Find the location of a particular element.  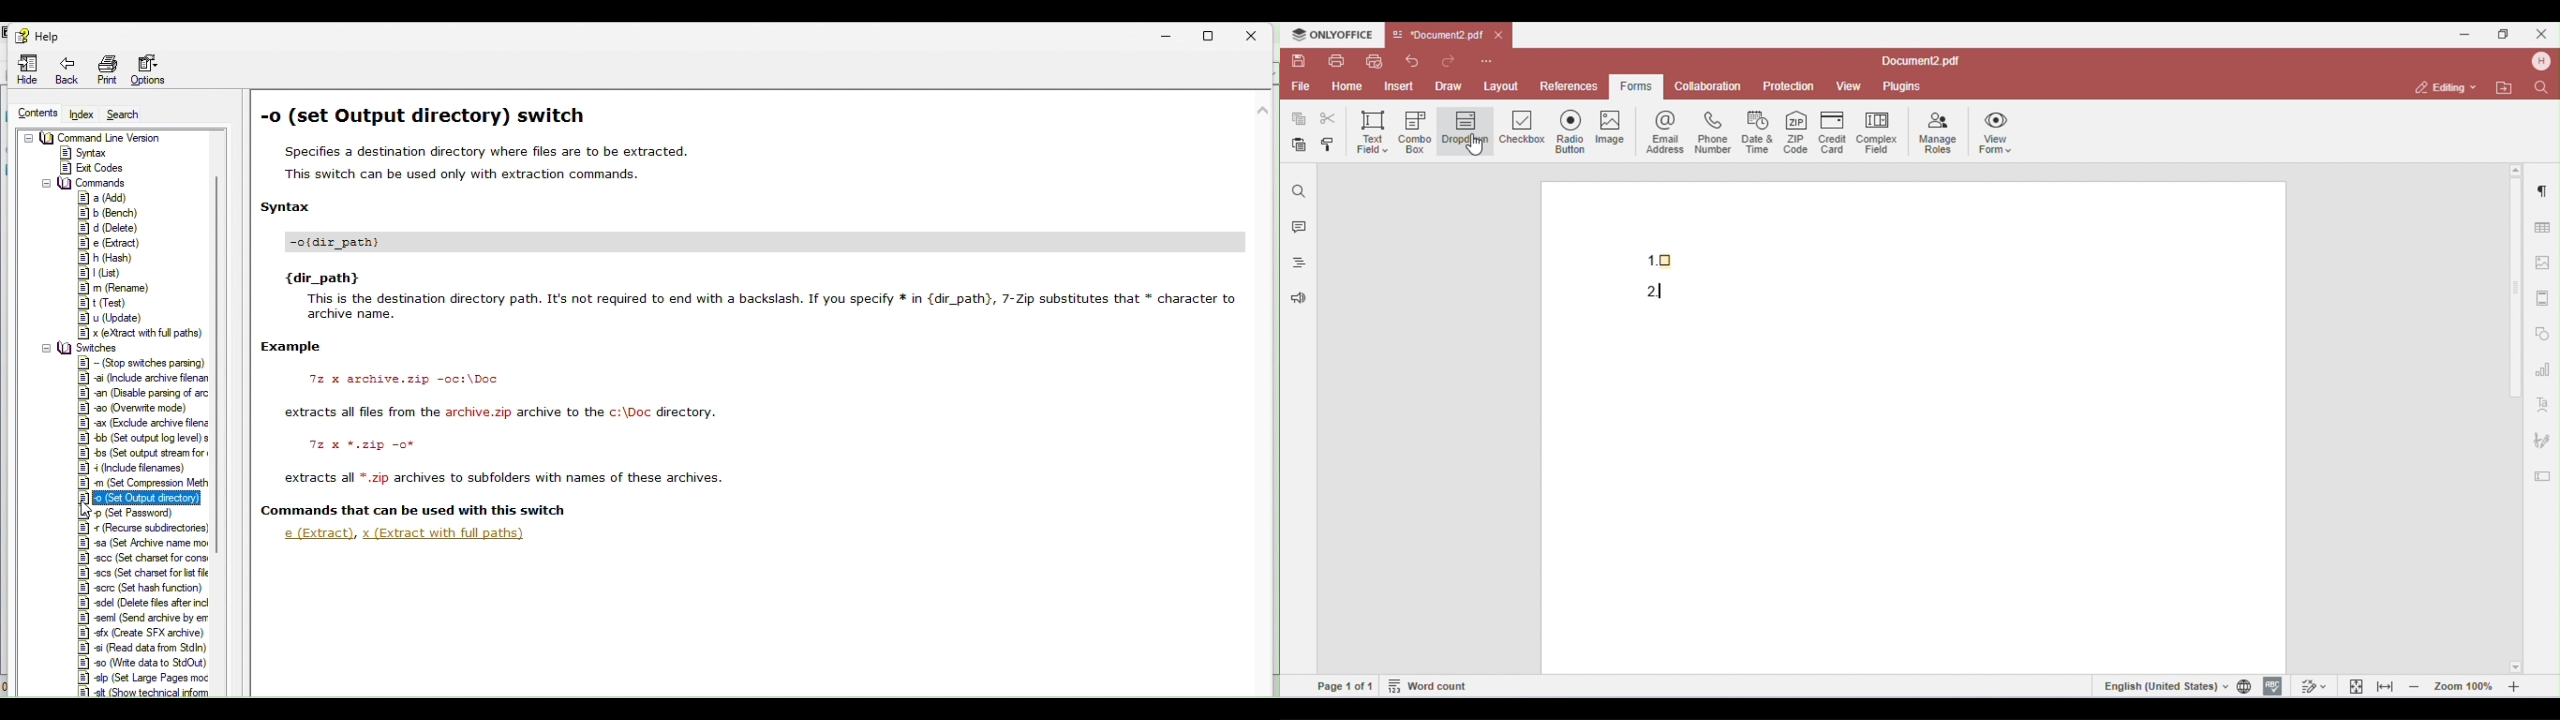

overwrite mode is located at coordinates (135, 409).